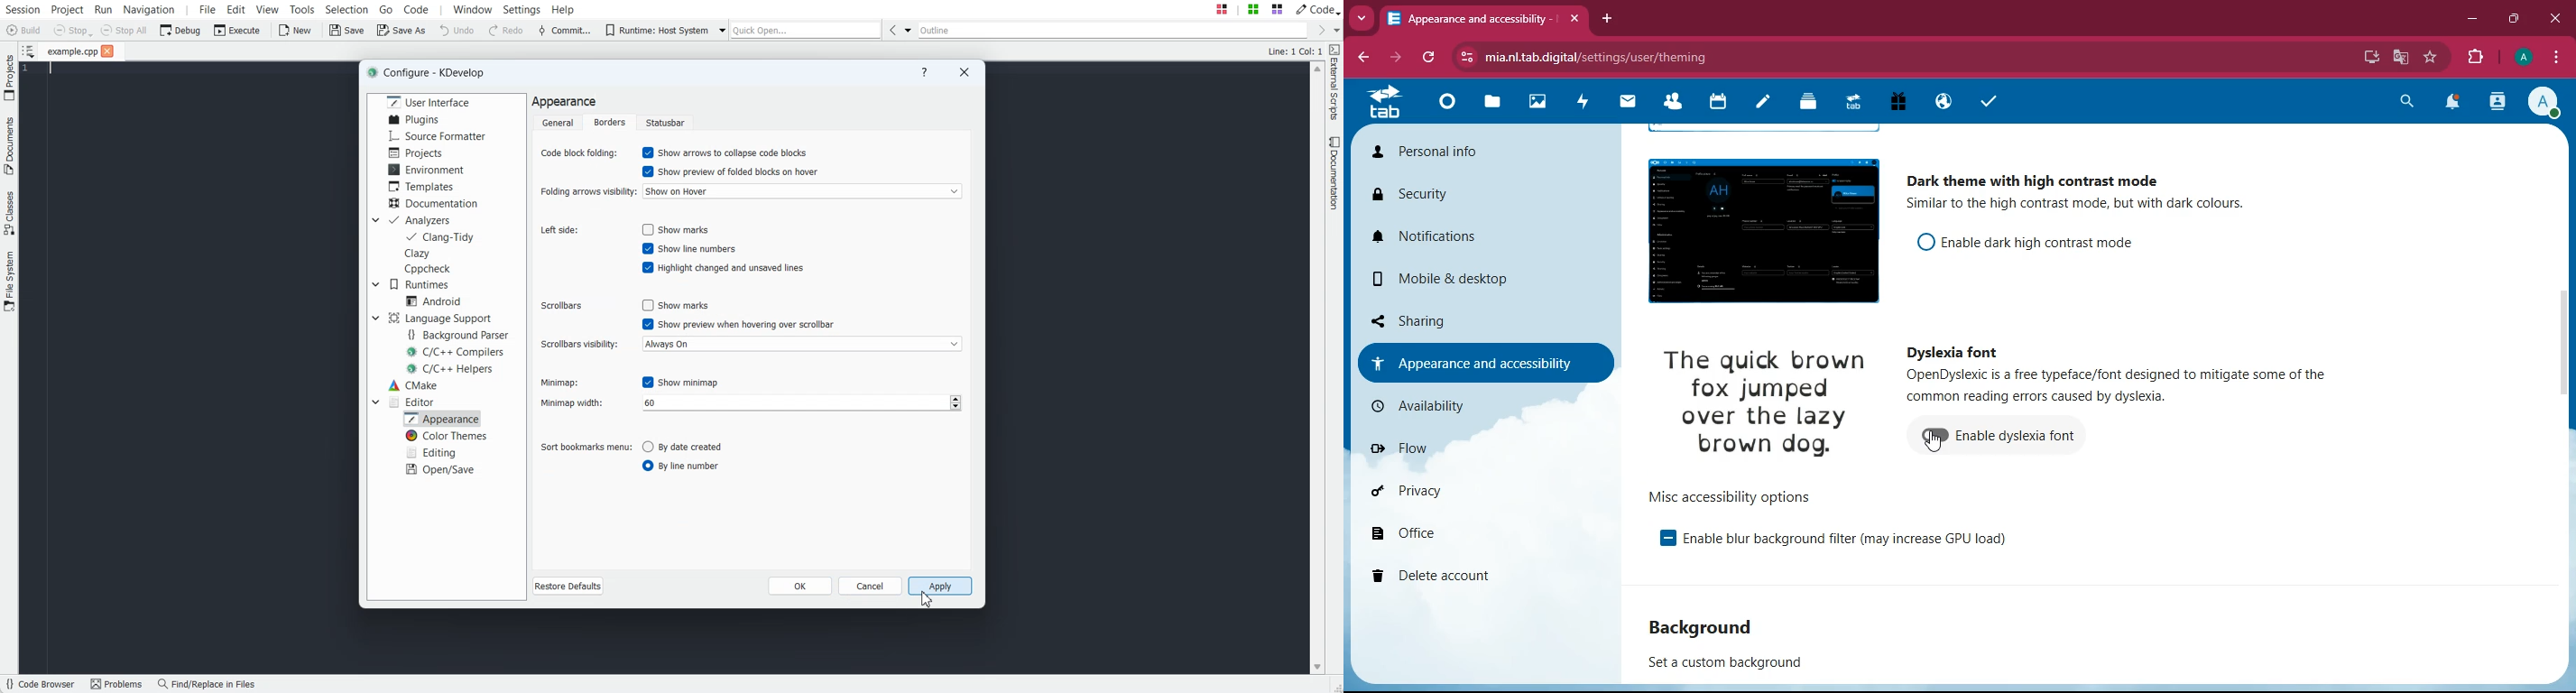  What do you see at coordinates (1729, 665) in the screenshot?
I see `set a custom background` at bounding box center [1729, 665].